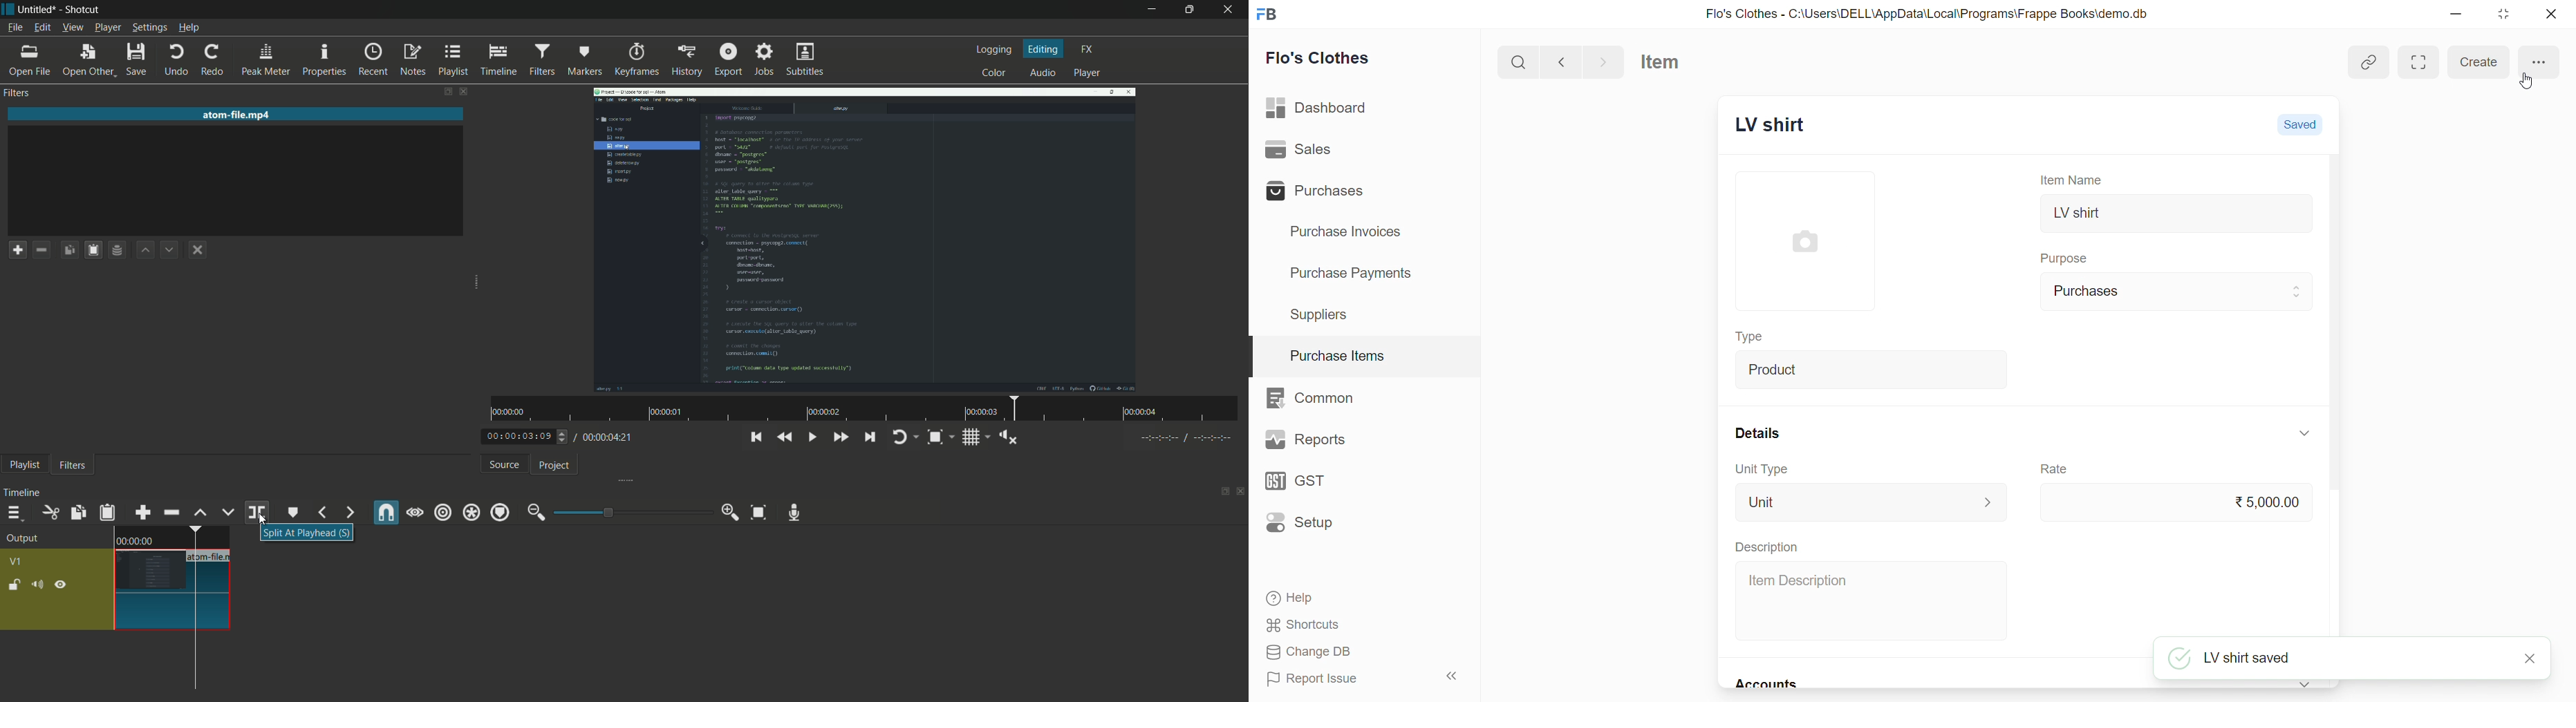 Image resolution: width=2576 pixels, height=728 pixels. What do you see at coordinates (83, 10) in the screenshot?
I see `app name` at bounding box center [83, 10].